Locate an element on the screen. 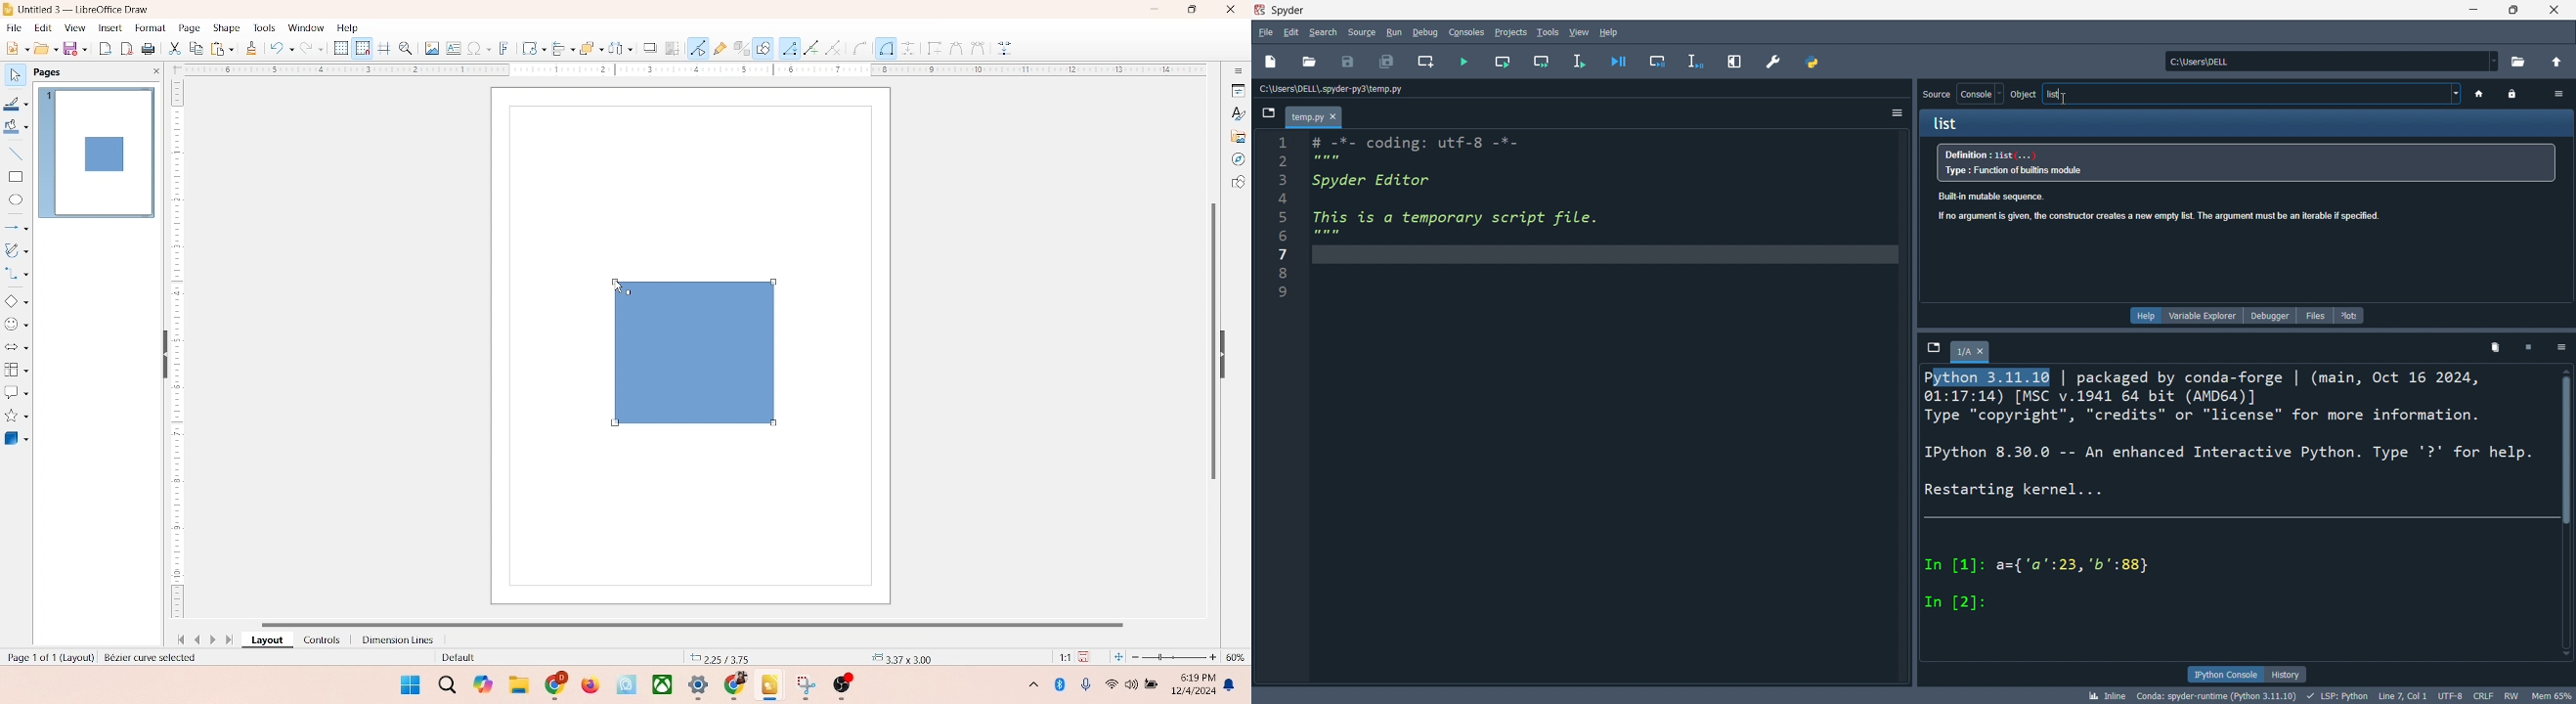 This screenshot has height=728, width=2576. zoom factor is located at coordinates (1175, 657).